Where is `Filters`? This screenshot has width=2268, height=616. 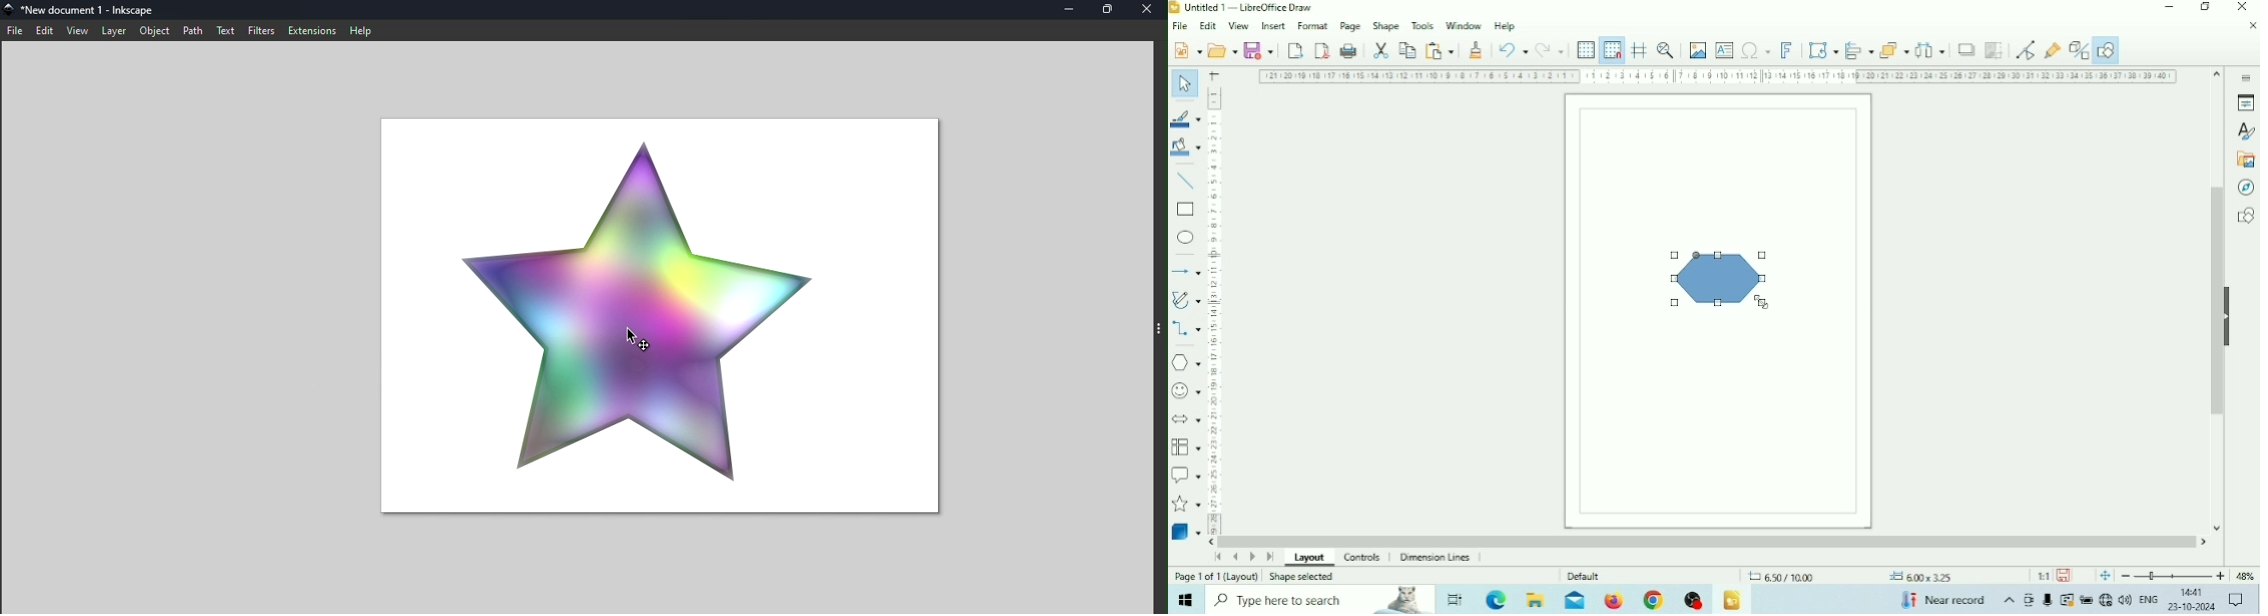 Filters is located at coordinates (262, 31).